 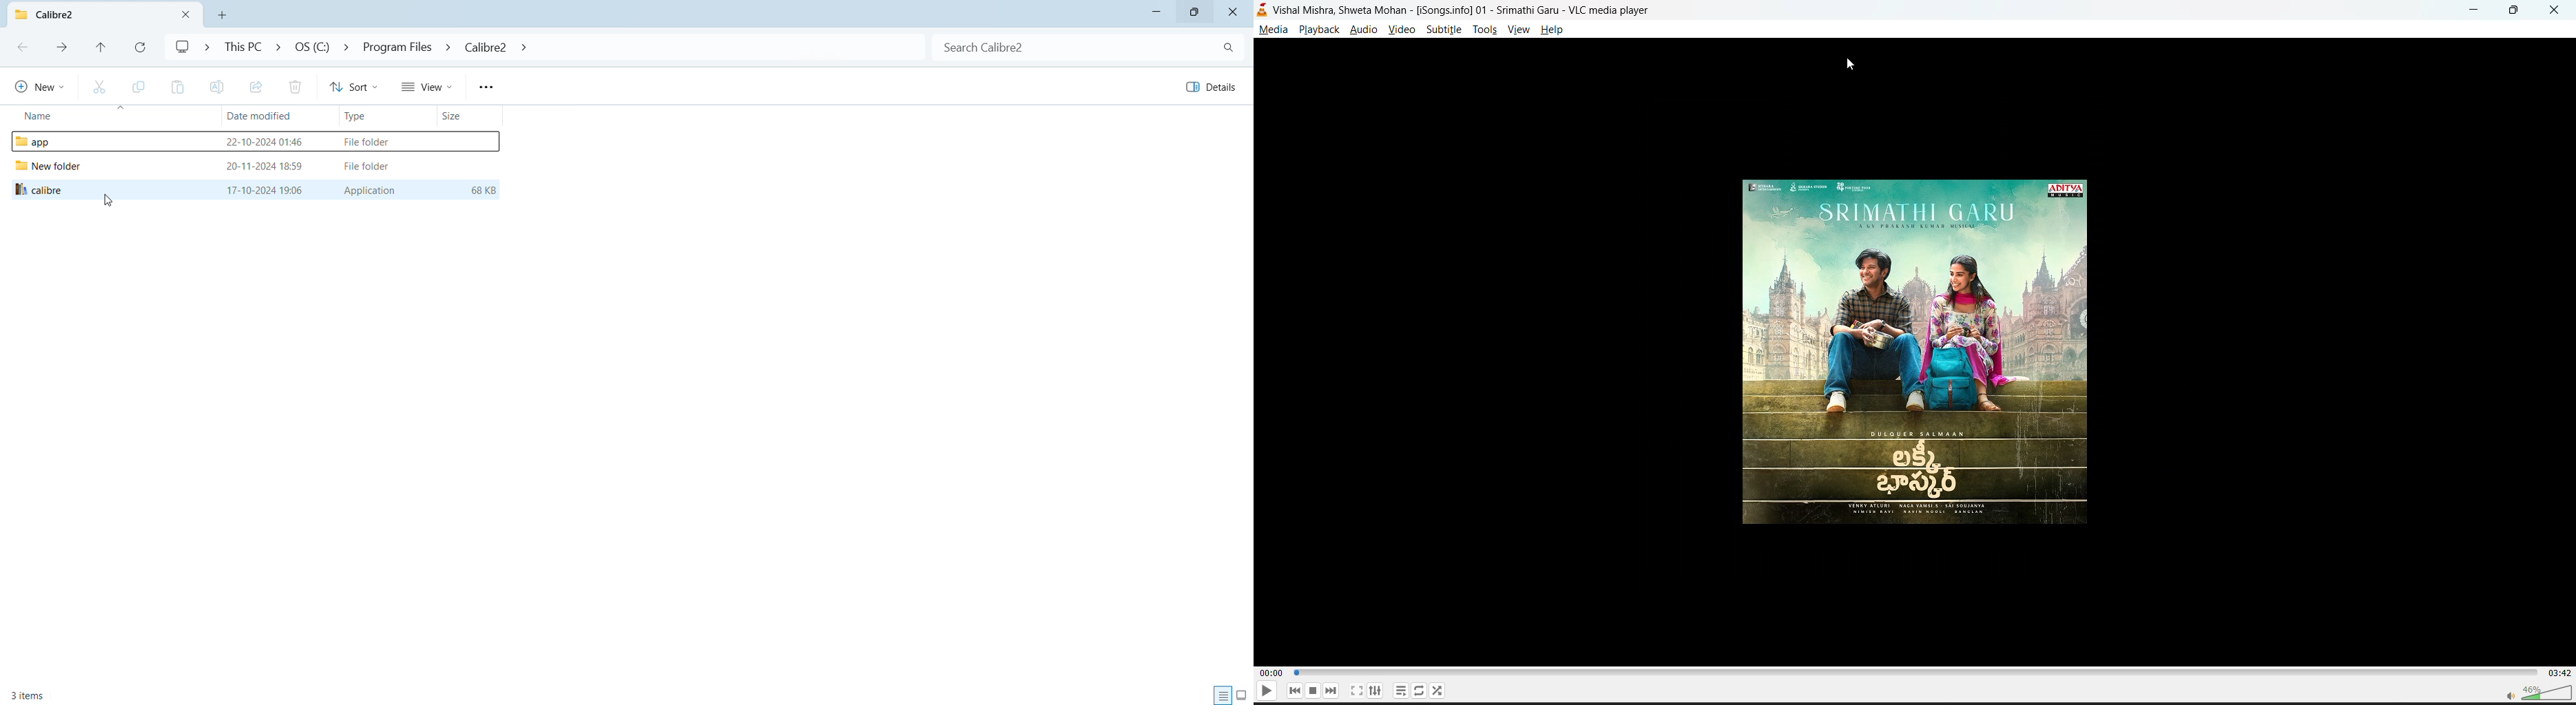 What do you see at coordinates (258, 86) in the screenshot?
I see `share` at bounding box center [258, 86].